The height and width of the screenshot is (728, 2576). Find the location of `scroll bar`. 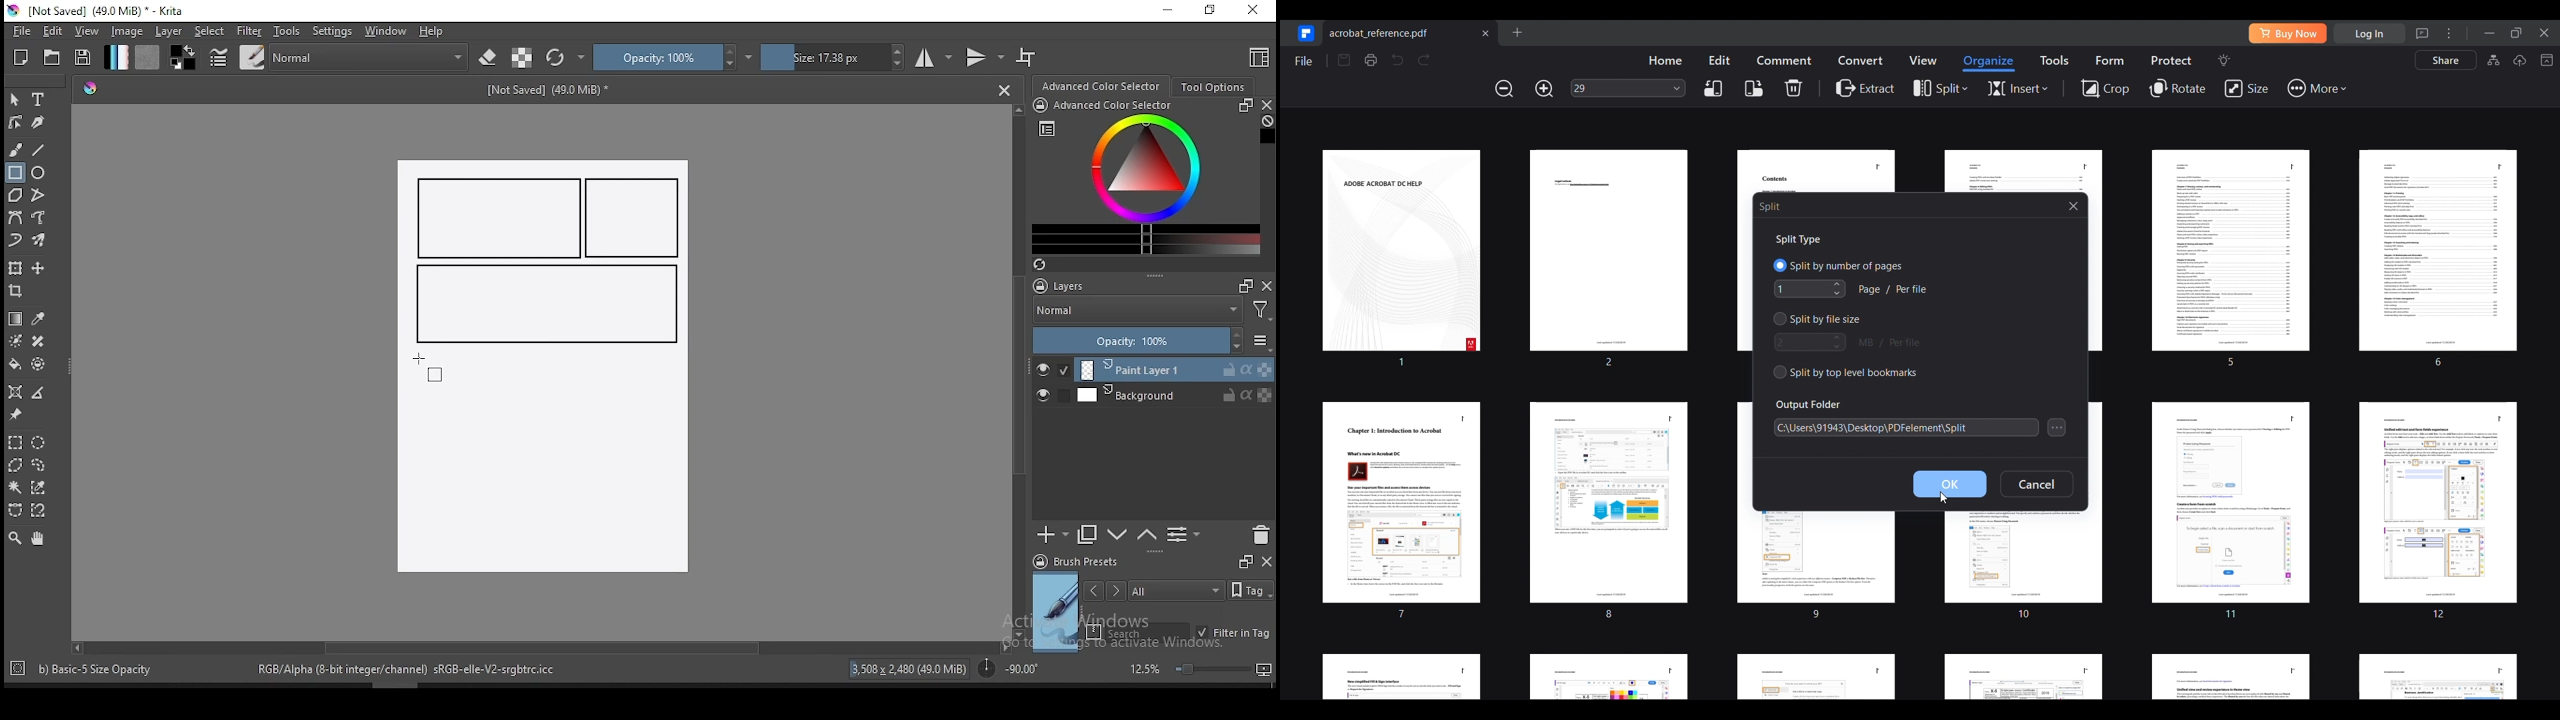

scroll bar is located at coordinates (539, 646).